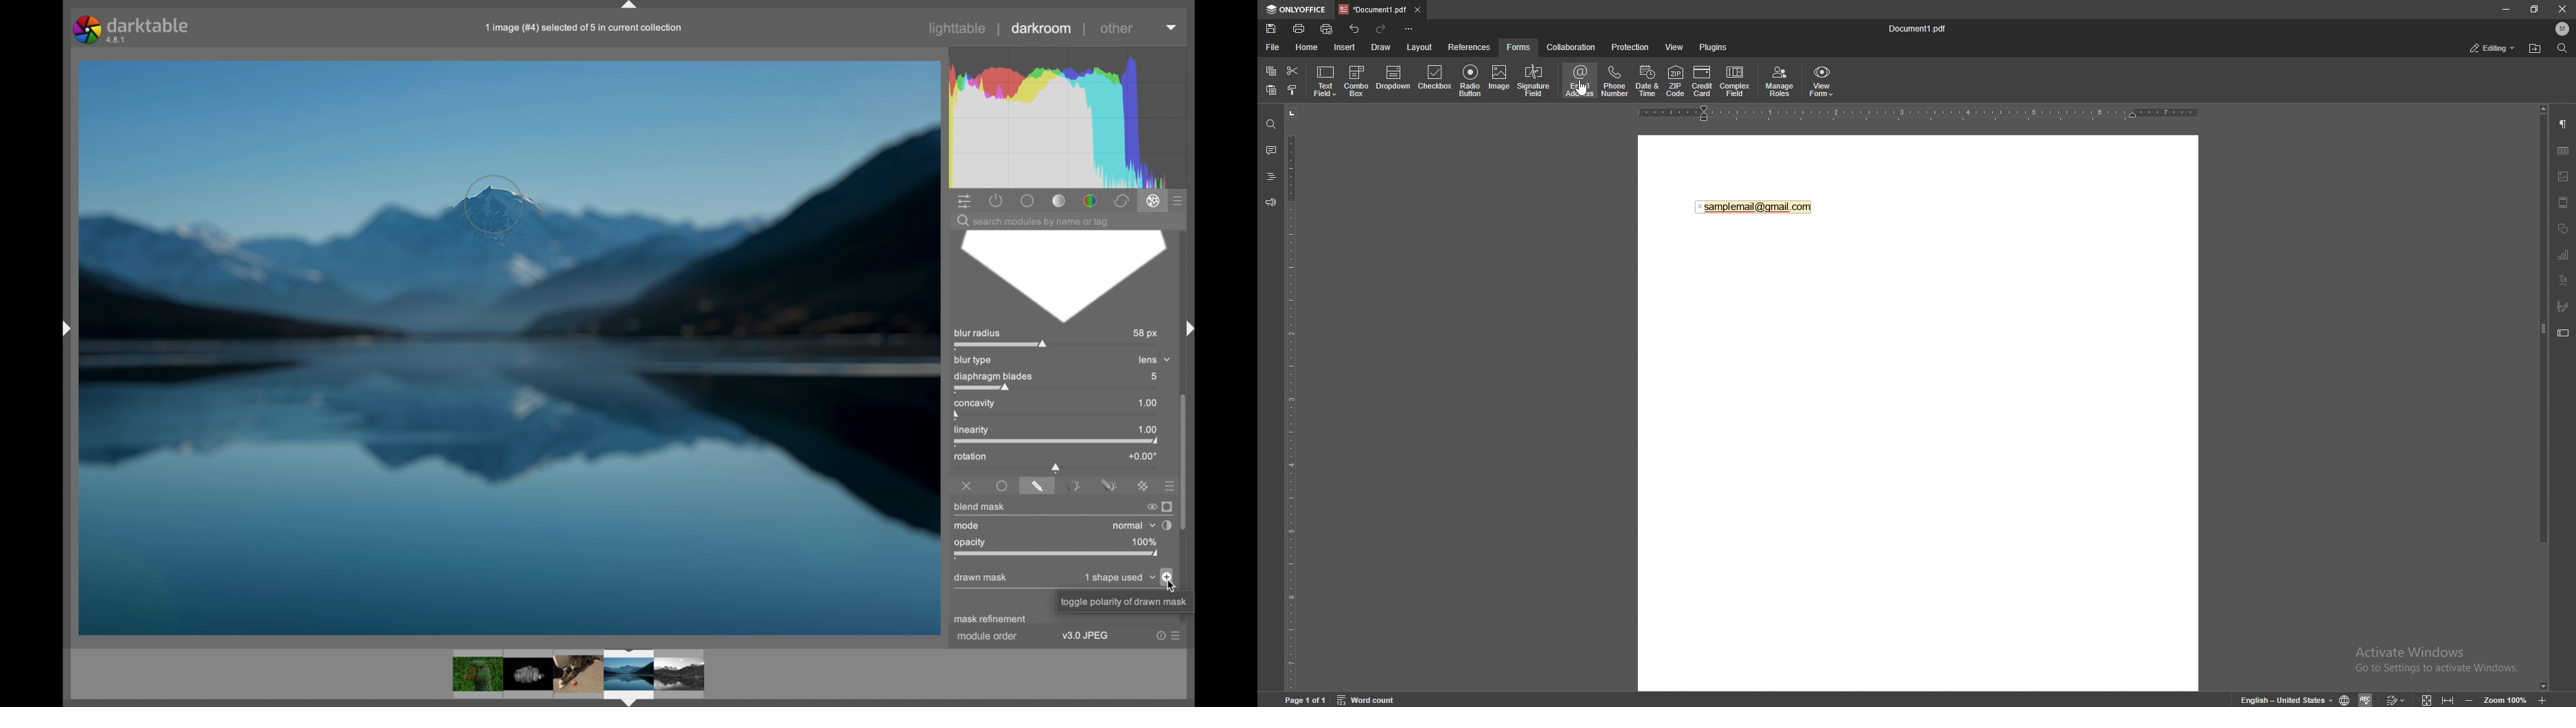 This screenshot has width=2576, height=728. I want to click on scroll bar, so click(2544, 399).